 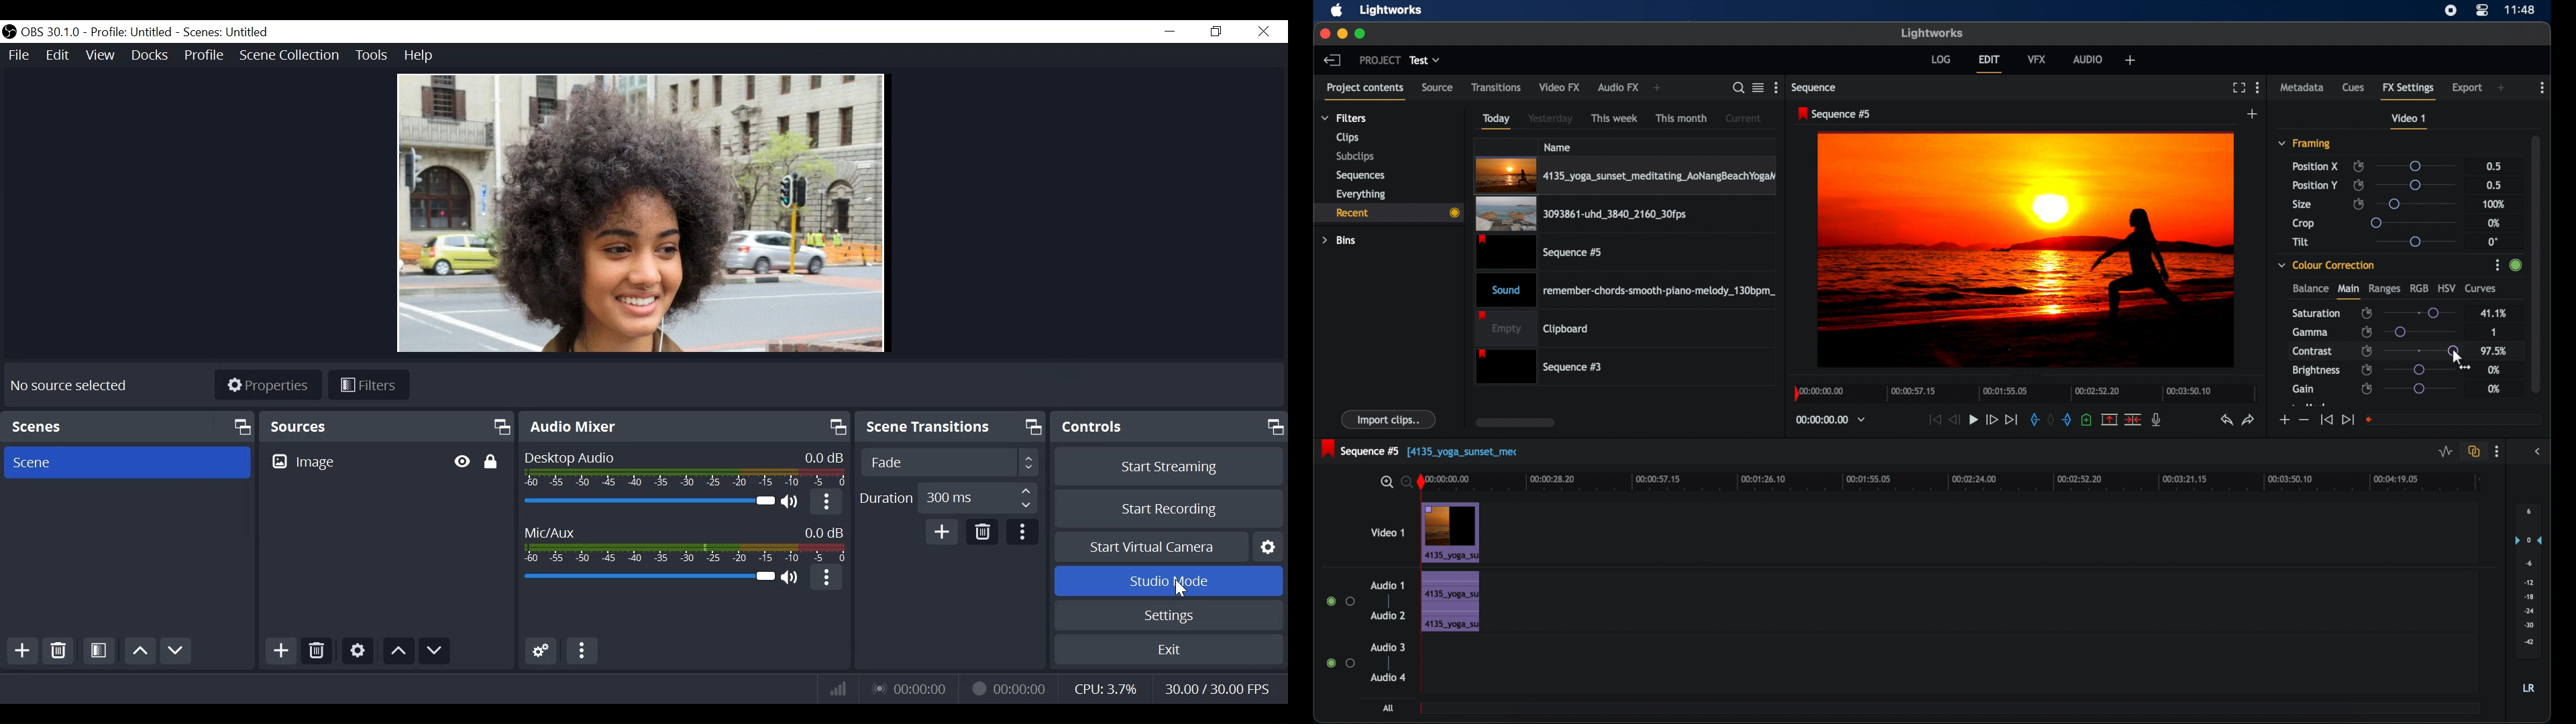 I want to click on position x, so click(x=2315, y=166).